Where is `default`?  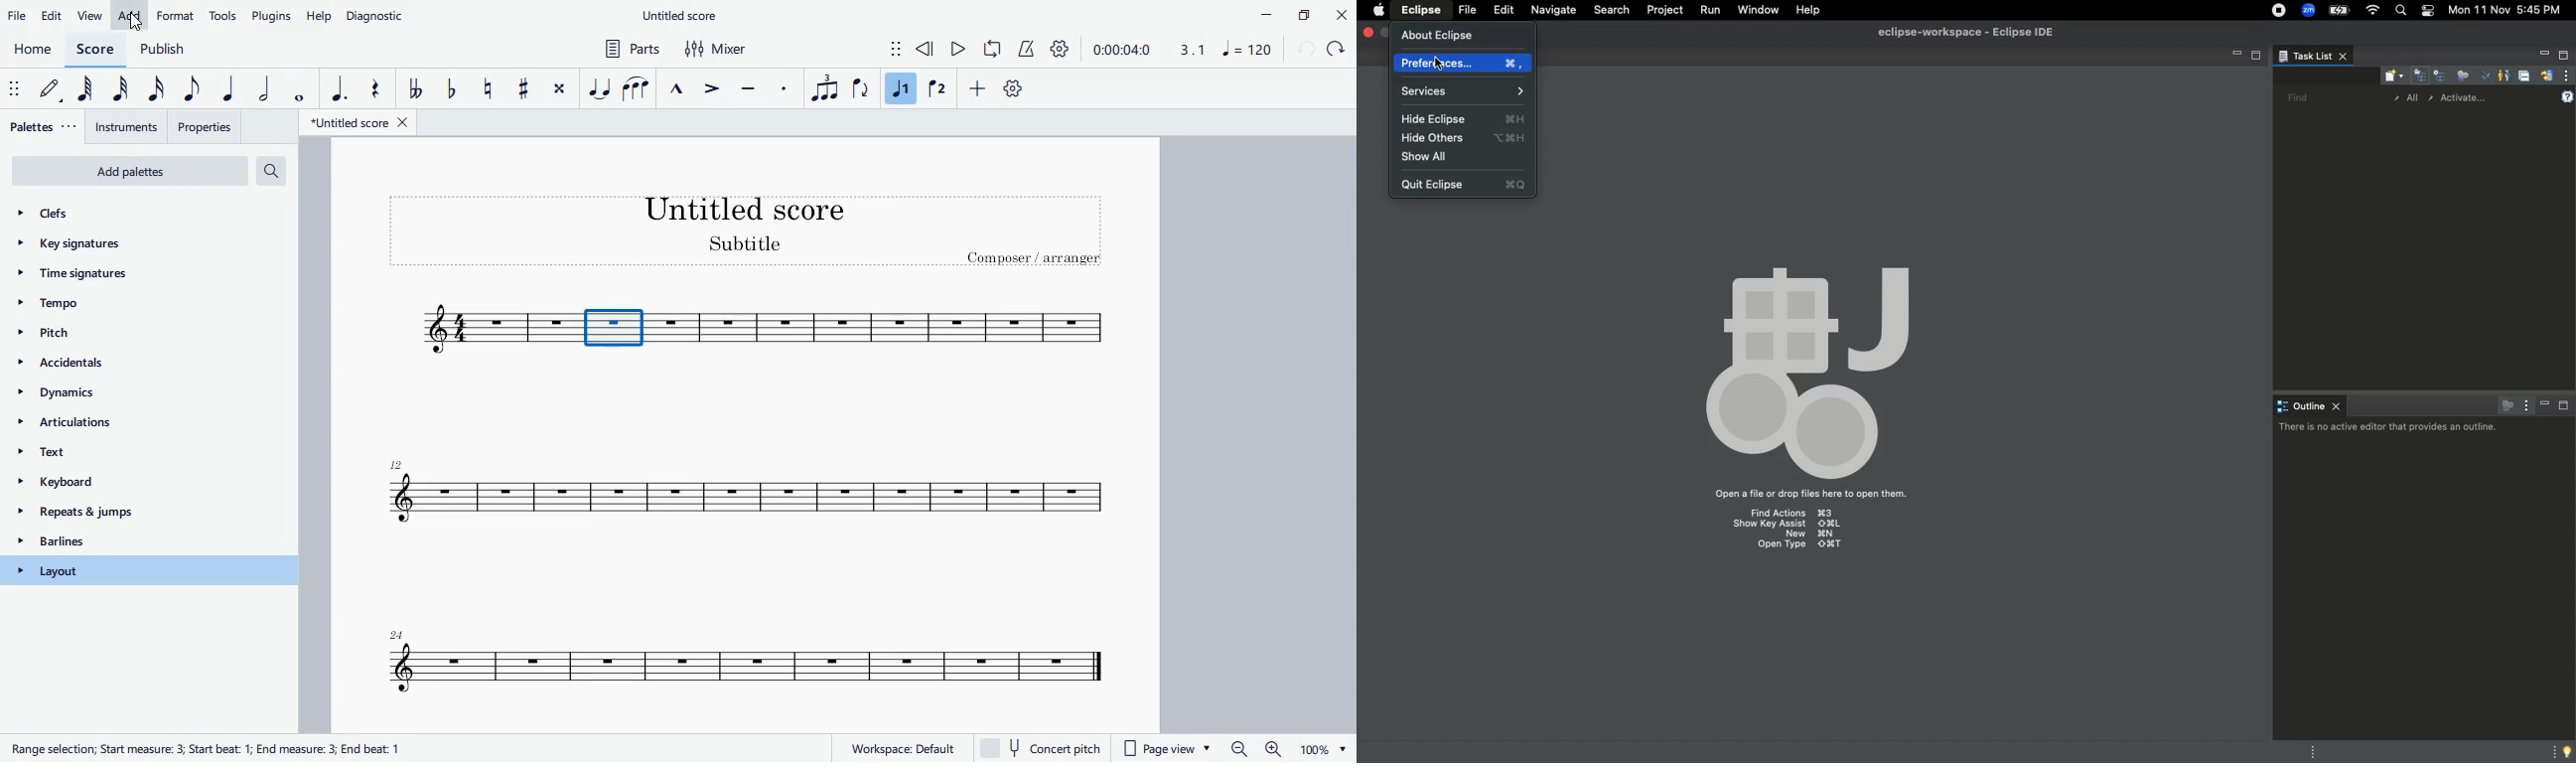
default is located at coordinates (54, 92).